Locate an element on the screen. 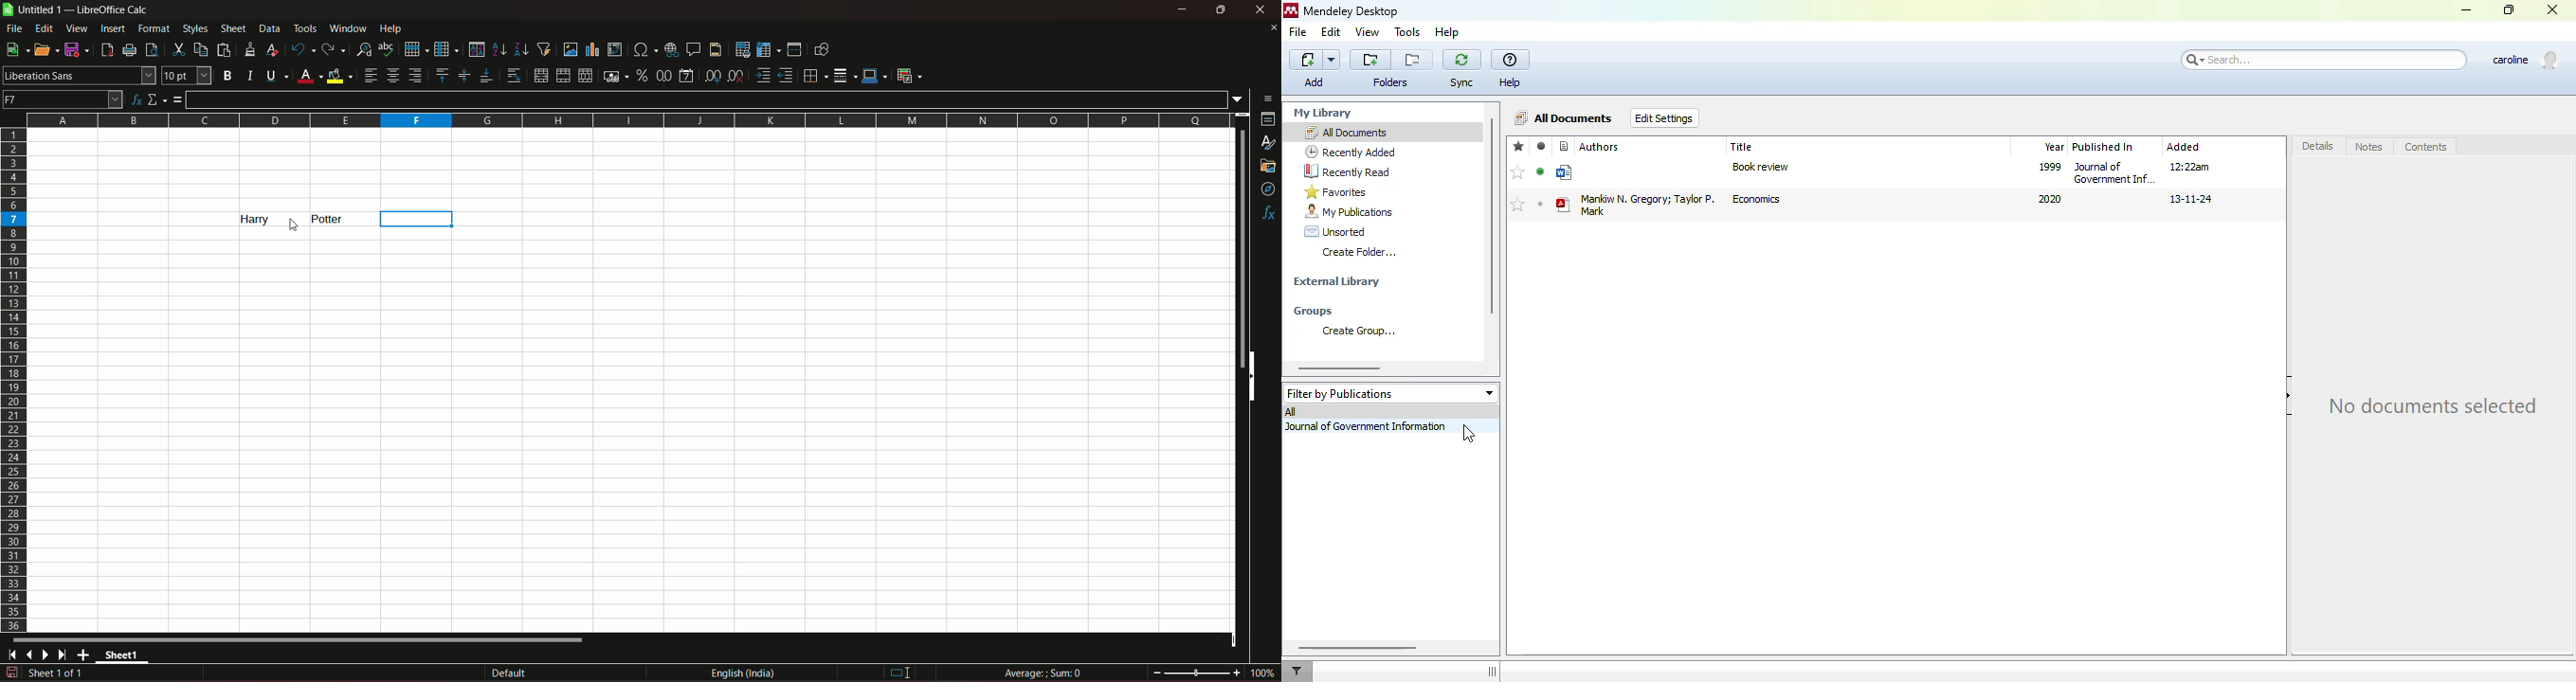  favorites is located at coordinates (1336, 191).